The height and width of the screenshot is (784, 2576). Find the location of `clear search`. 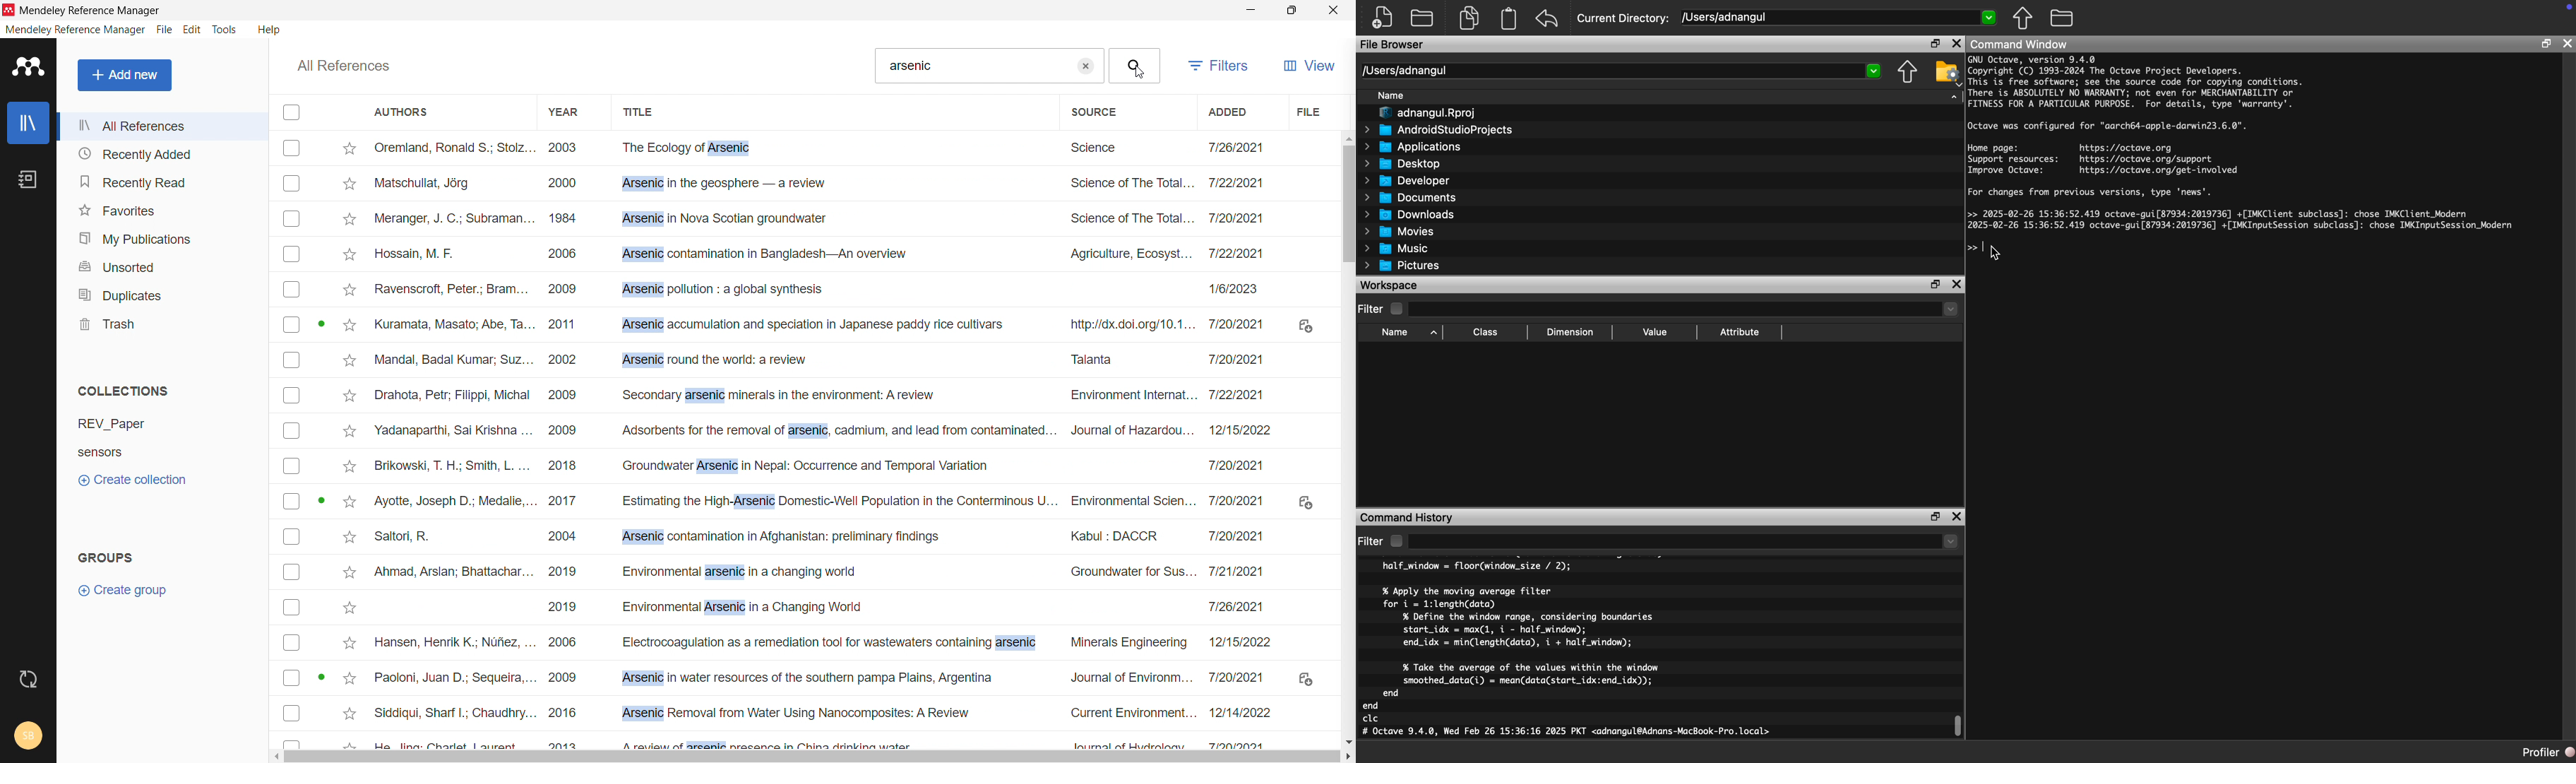

clear search is located at coordinates (1086, 66).